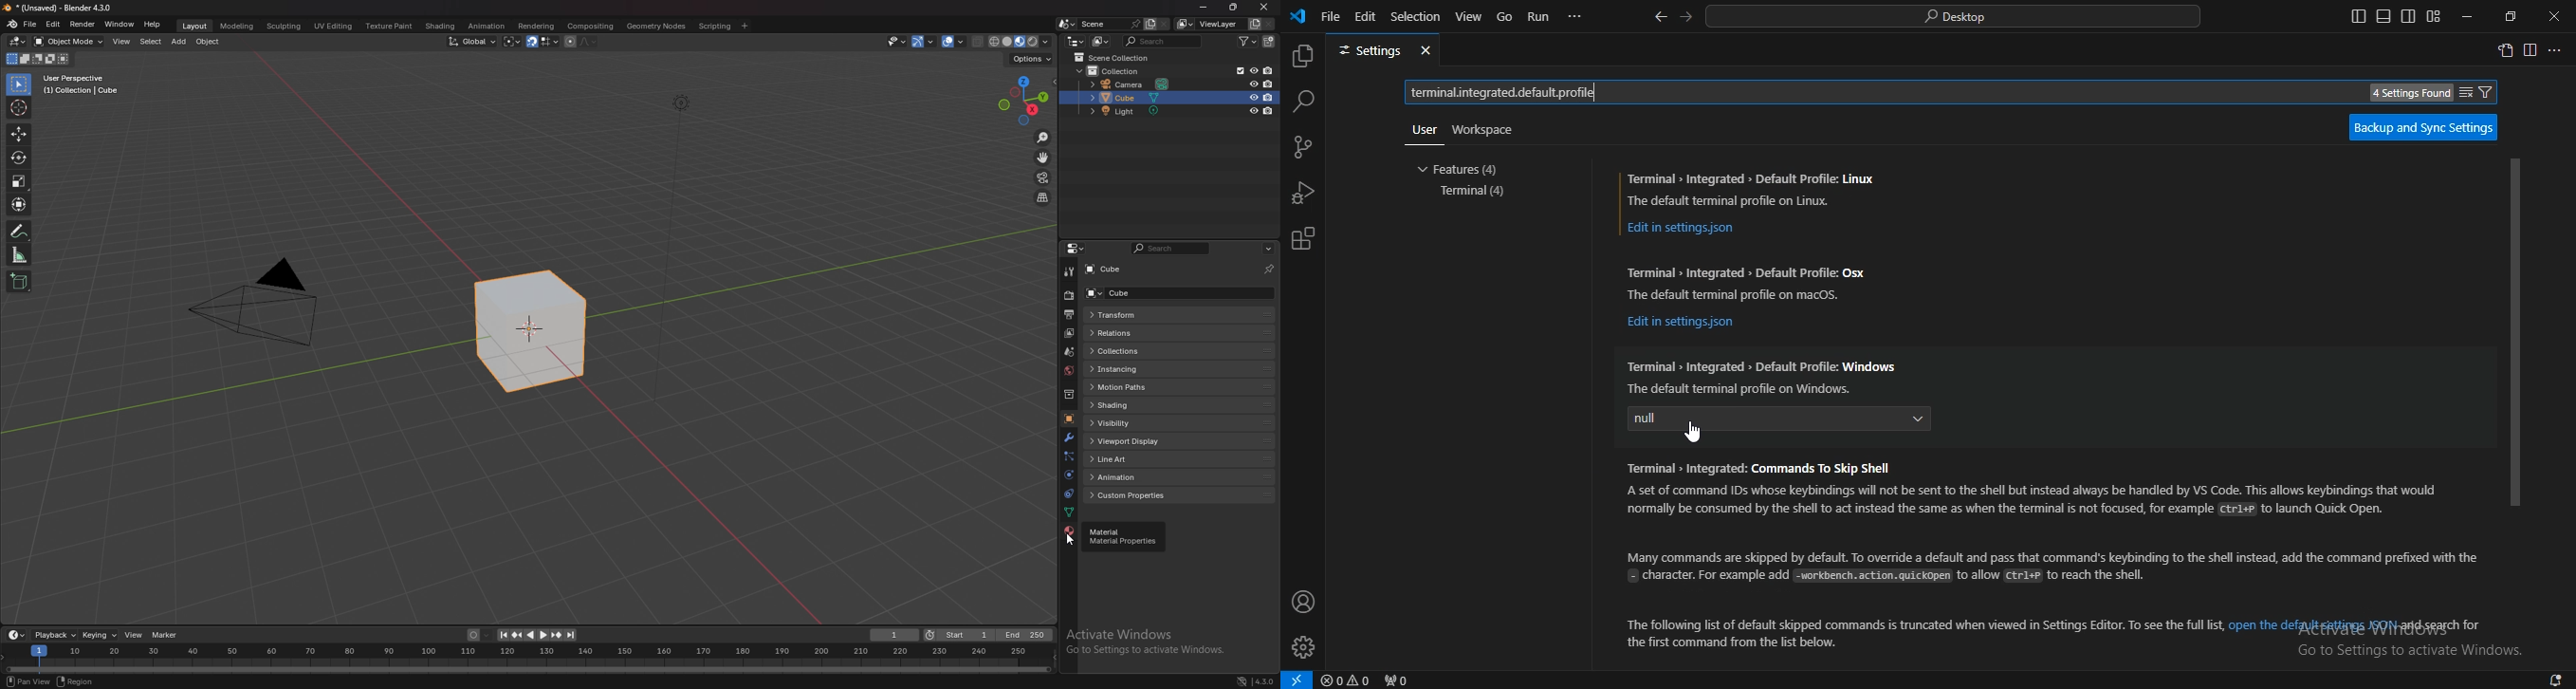  What do you see at coordinates (1269, 111) in the screenshot?
I see `disable in renders` at bounding box center [1269, 111].